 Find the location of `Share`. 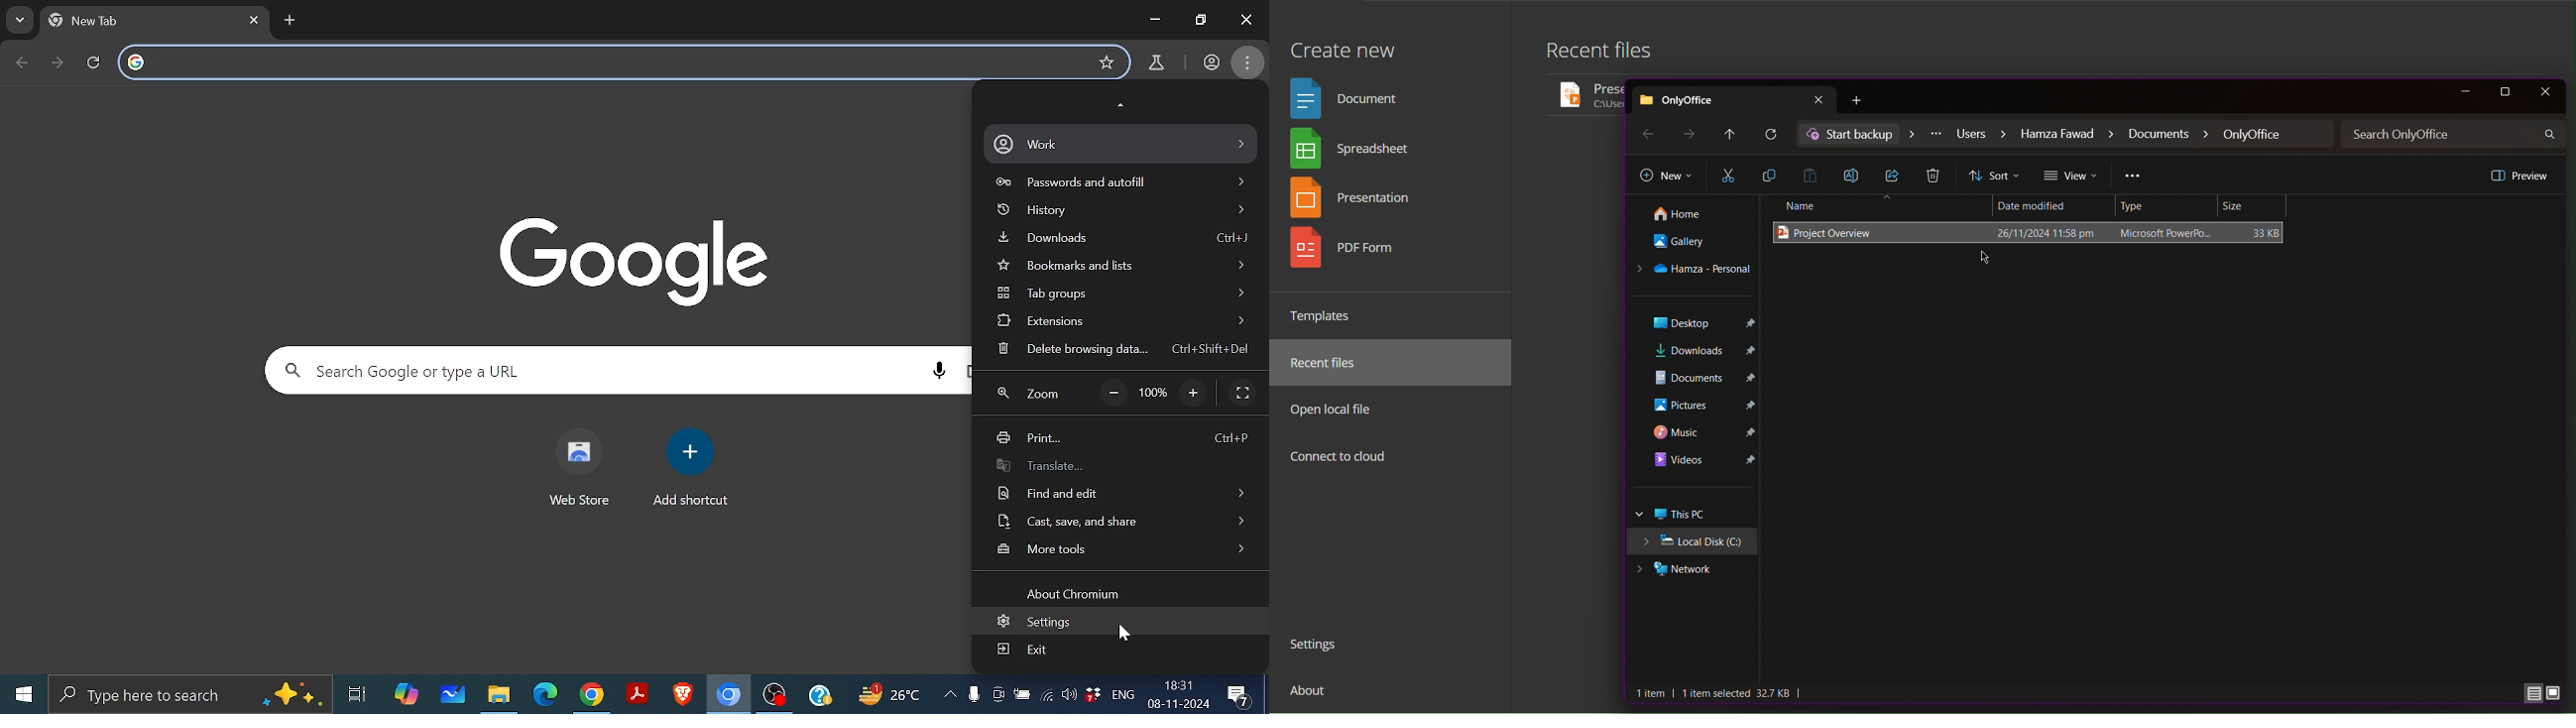

Share is located at coordinates (1896, 175).